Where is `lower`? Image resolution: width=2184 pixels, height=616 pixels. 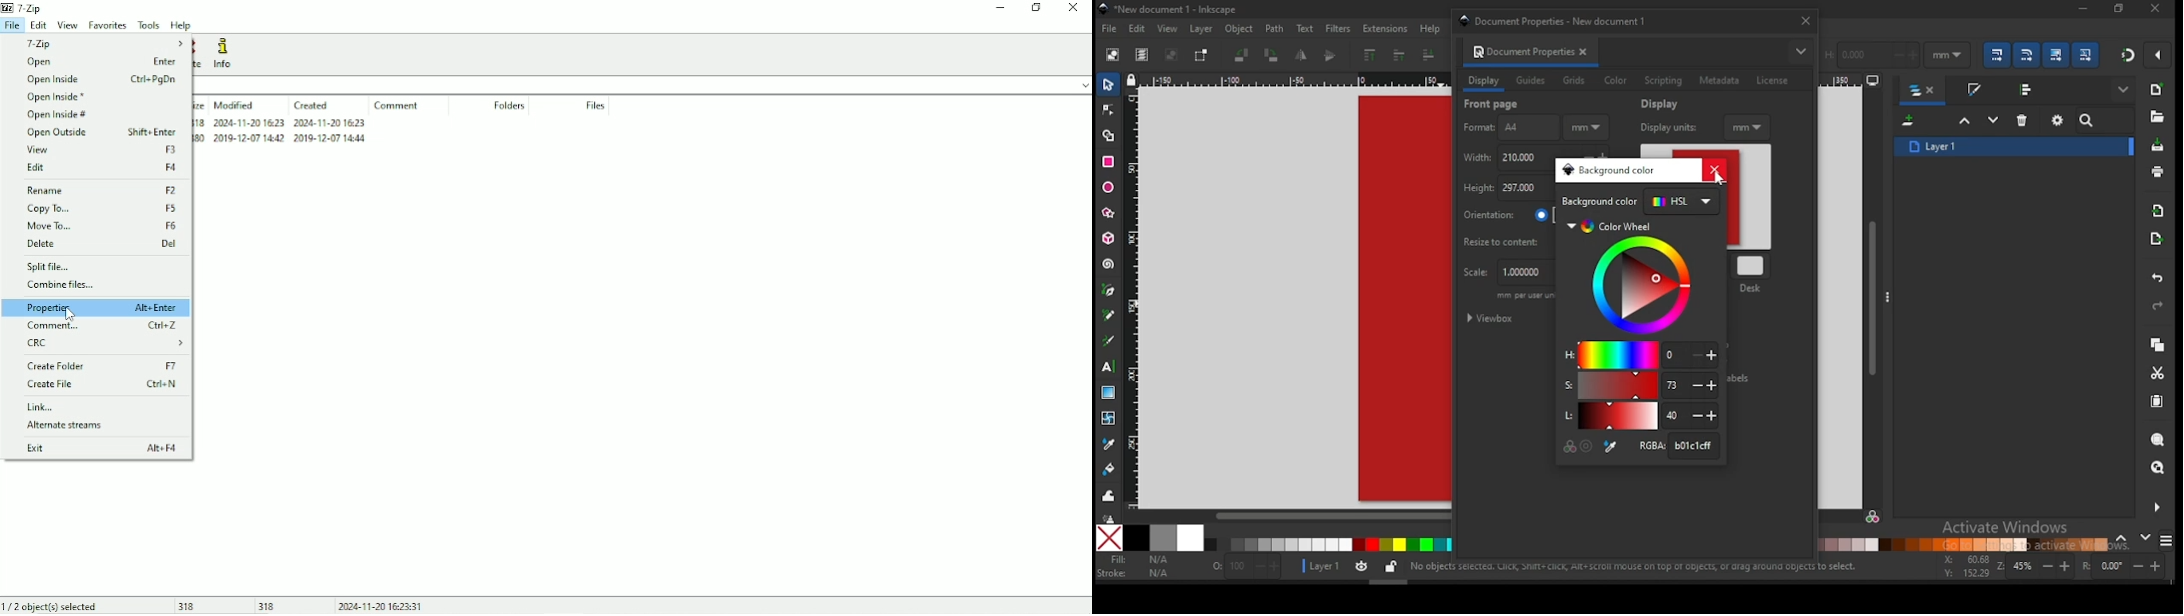 lower is located at coordinates (1429, 55).